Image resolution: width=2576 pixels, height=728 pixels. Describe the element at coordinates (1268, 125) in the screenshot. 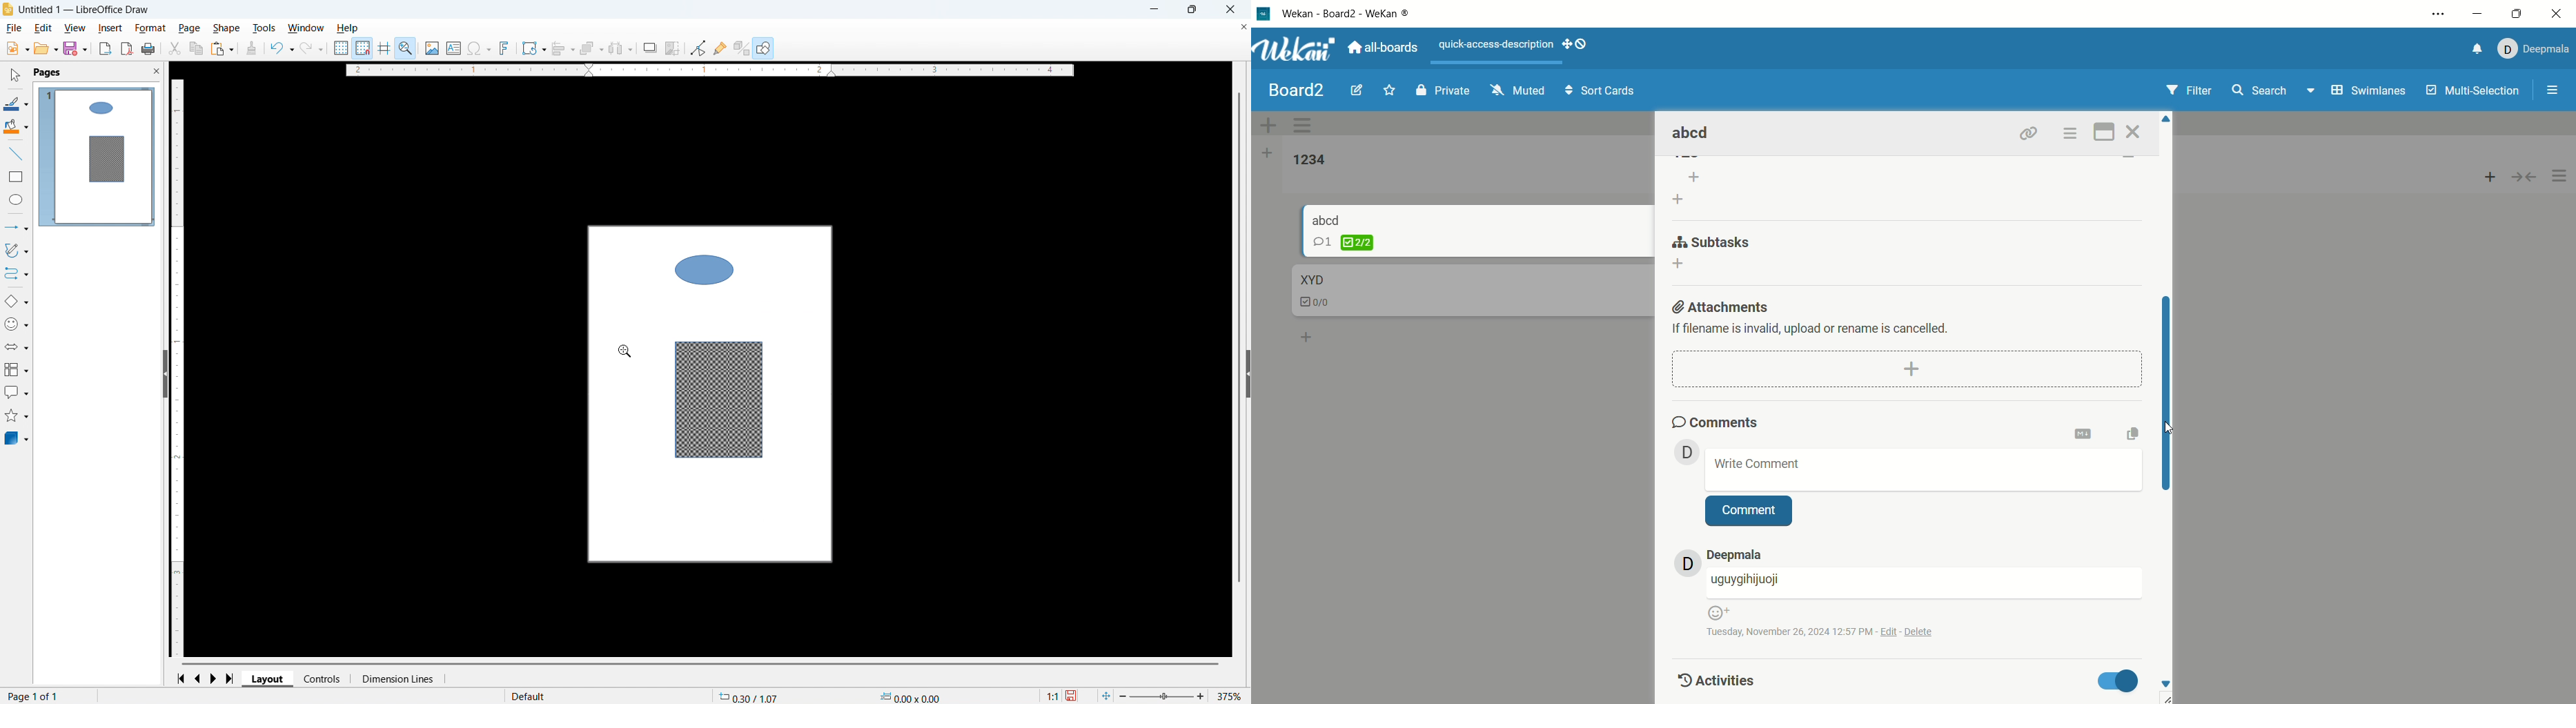

I see `add swimlane` at that location.